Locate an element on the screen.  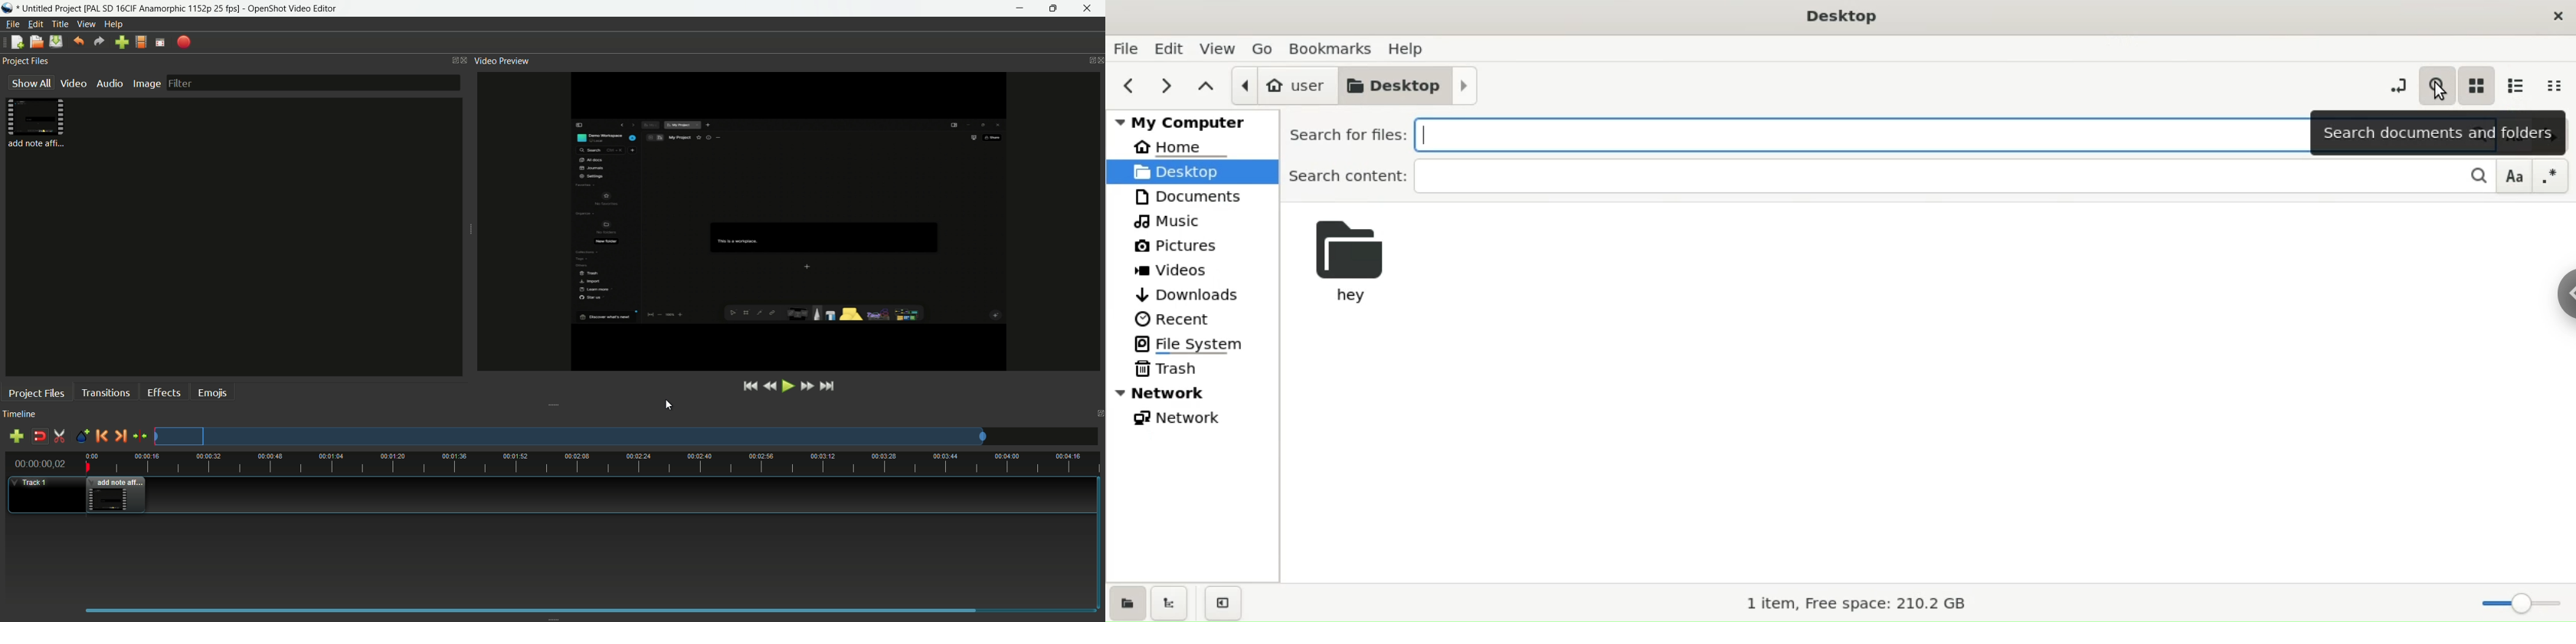
redo is located at coordinates (97, 42).